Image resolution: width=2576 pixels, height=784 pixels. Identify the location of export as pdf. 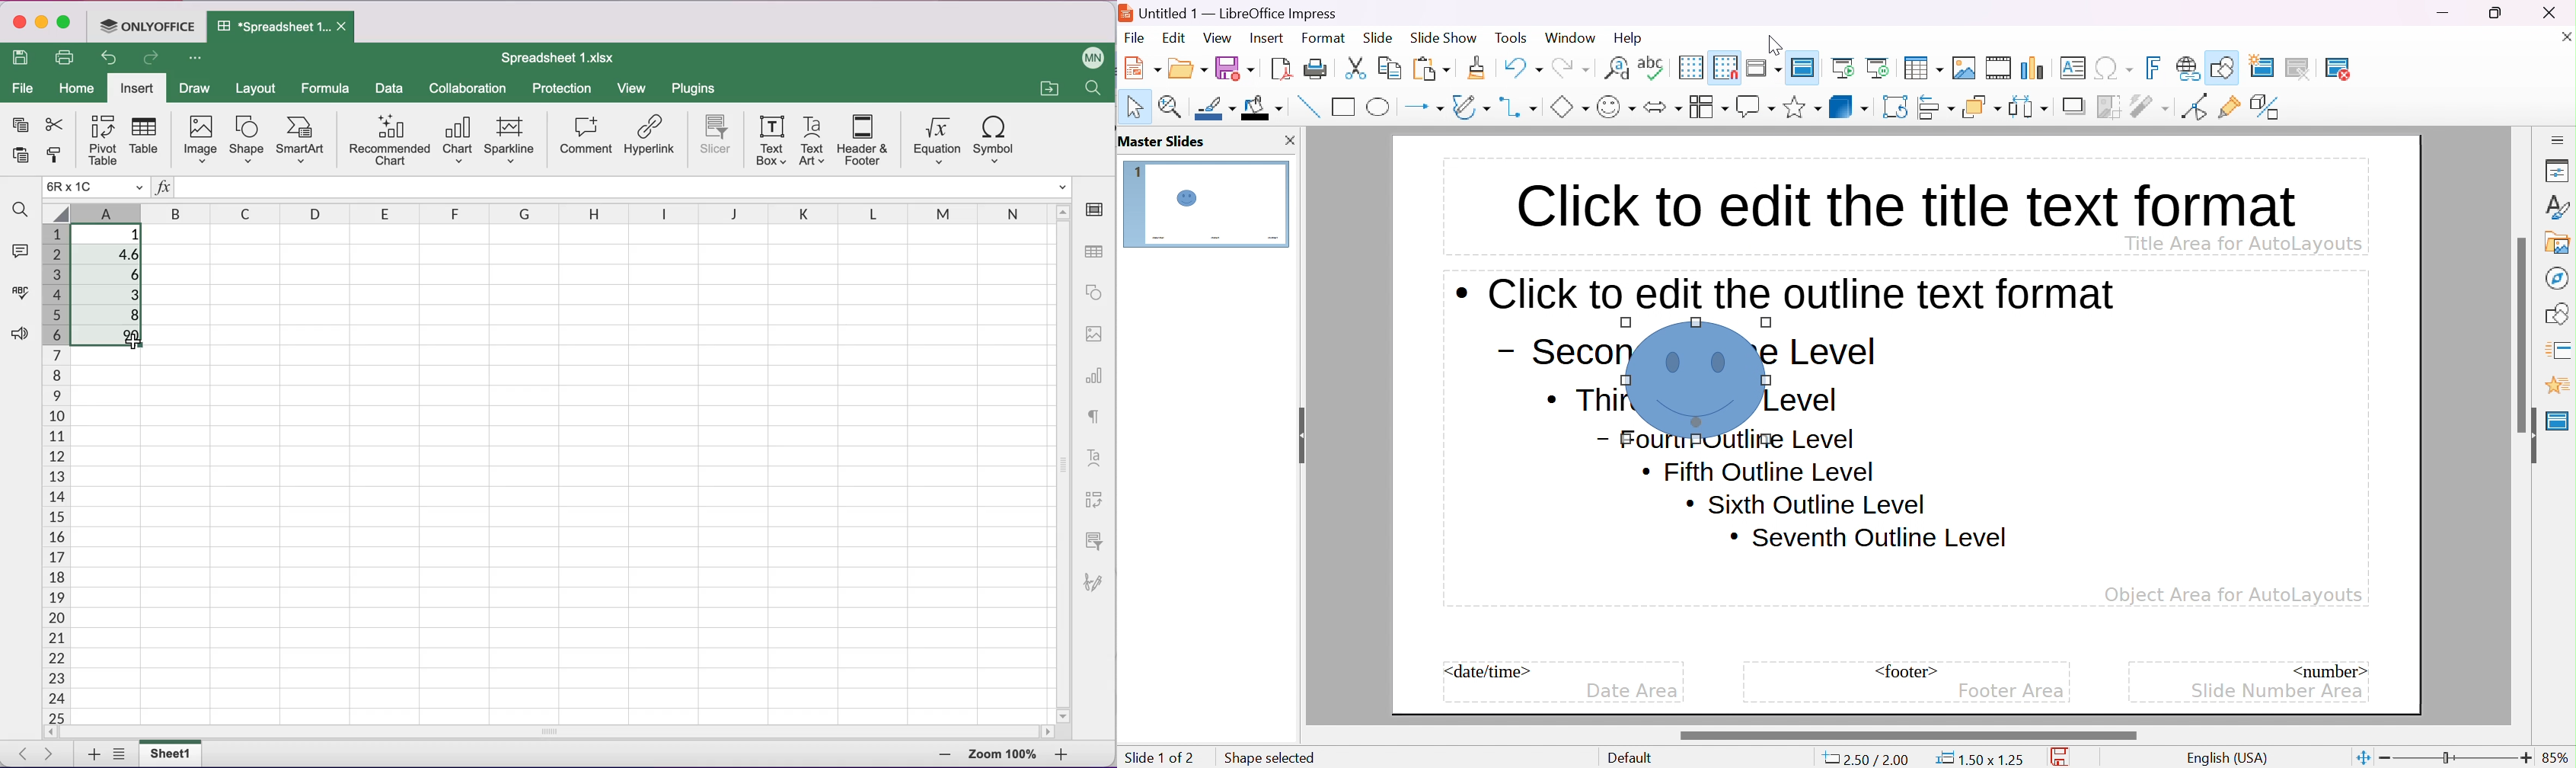
(1279, 68).